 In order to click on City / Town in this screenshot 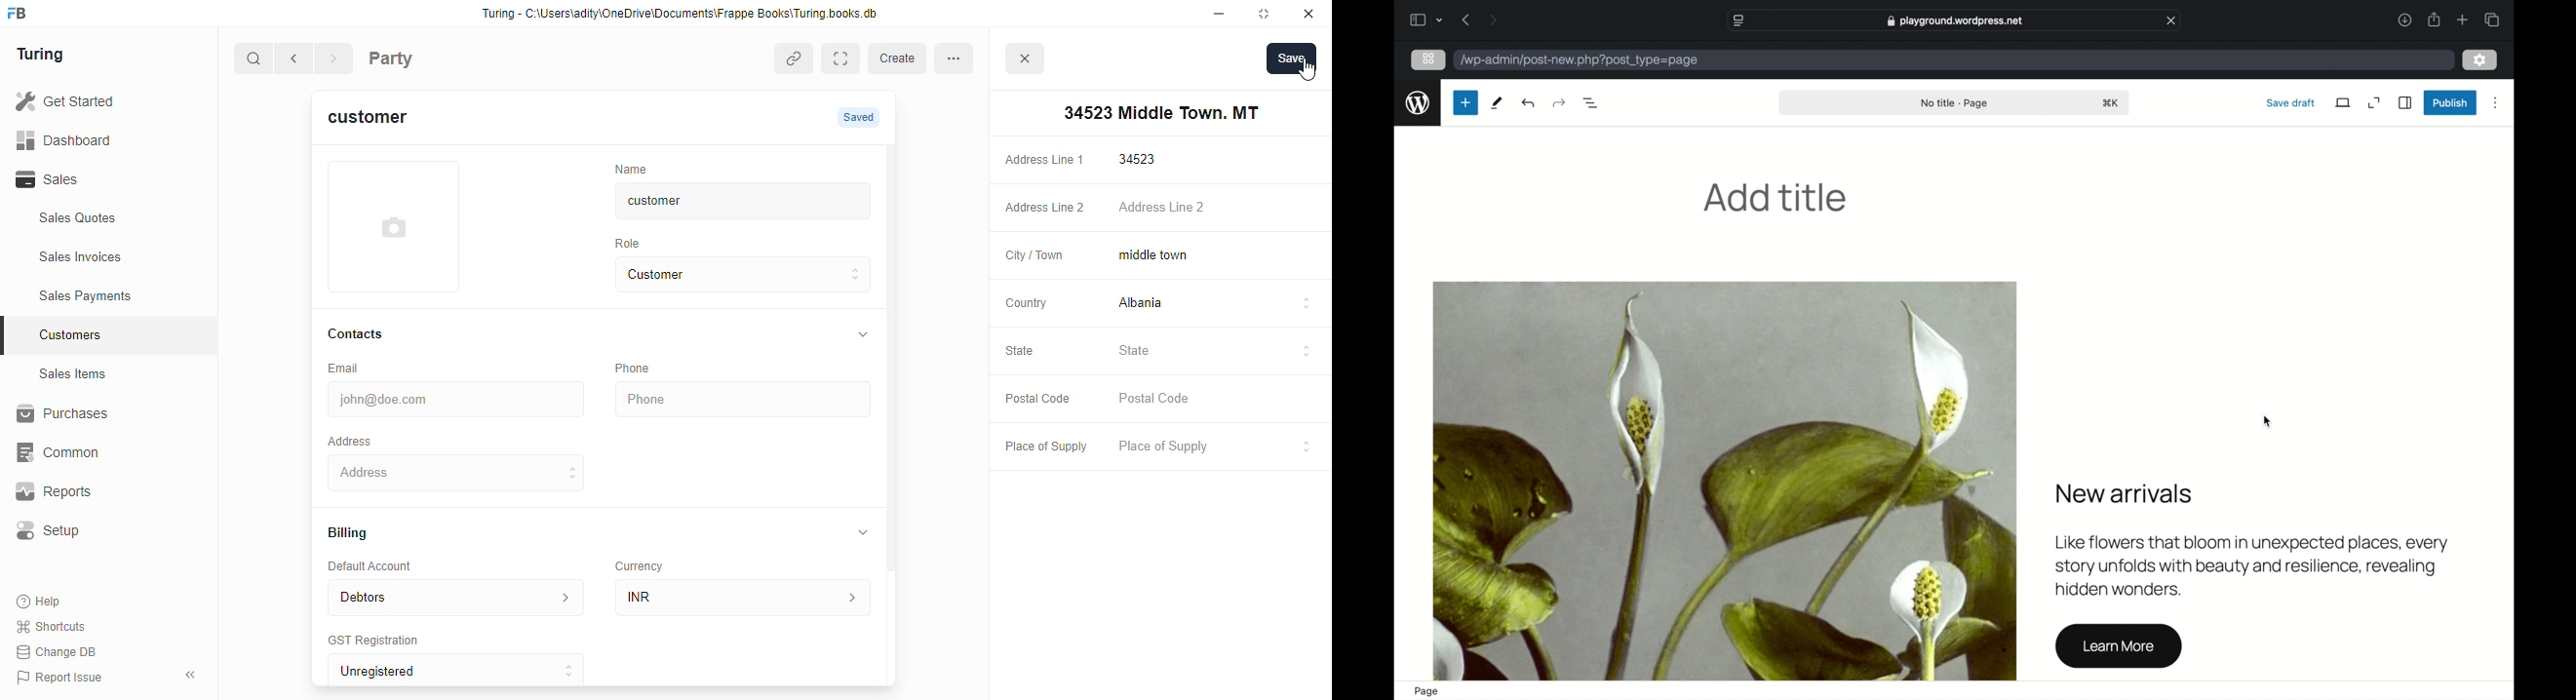, I will do `click(1034, 257)`.